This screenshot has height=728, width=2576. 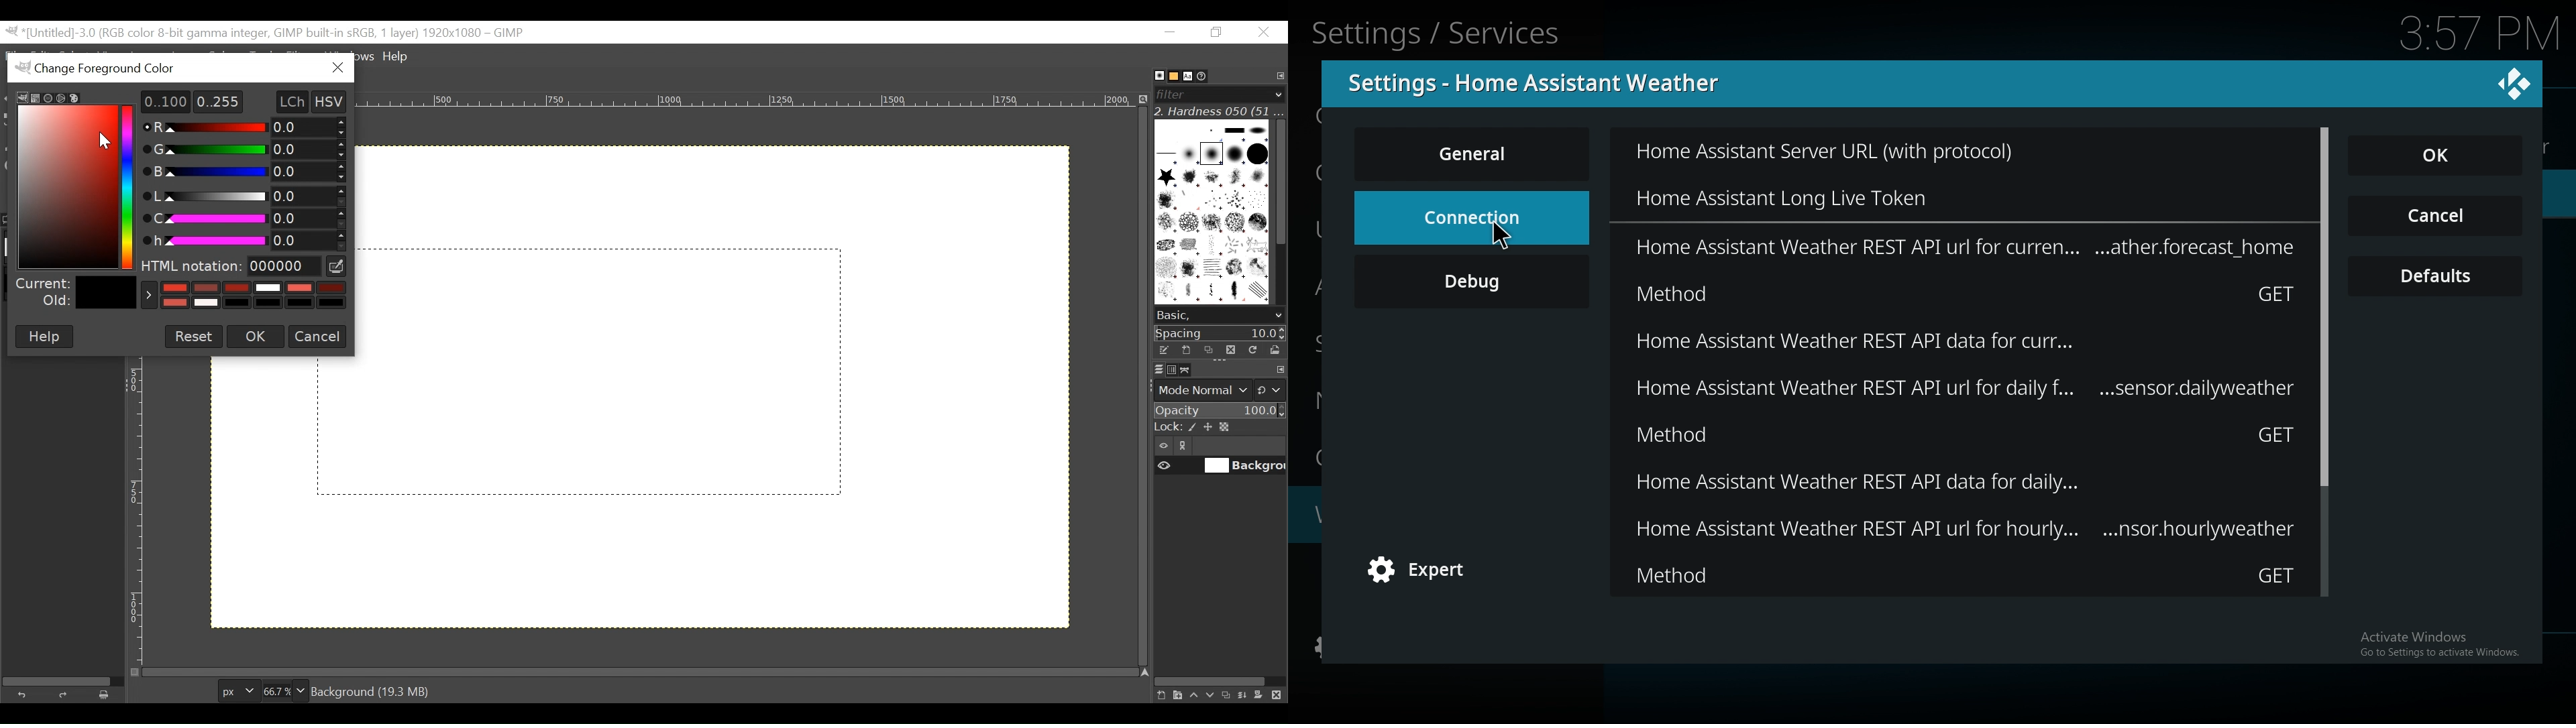 I want to click on Refresh, so click(x=1251, y=349).